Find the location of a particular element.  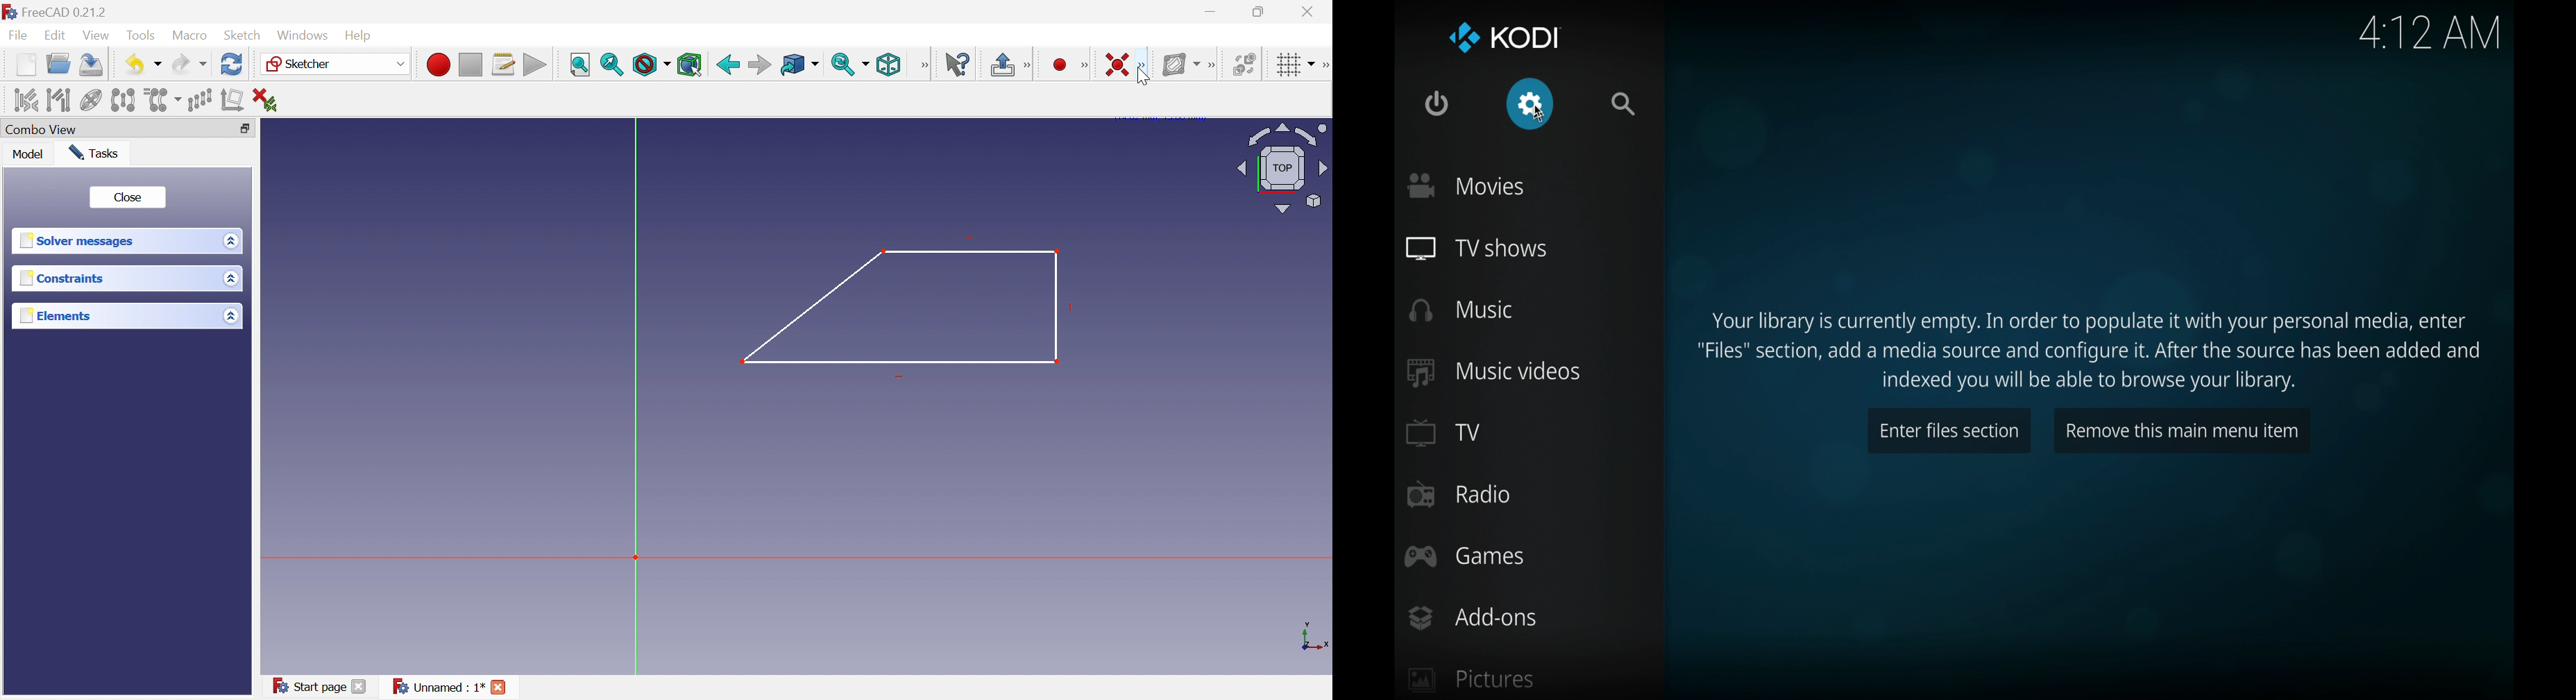

Fit all is located at coordinates (580, 63).